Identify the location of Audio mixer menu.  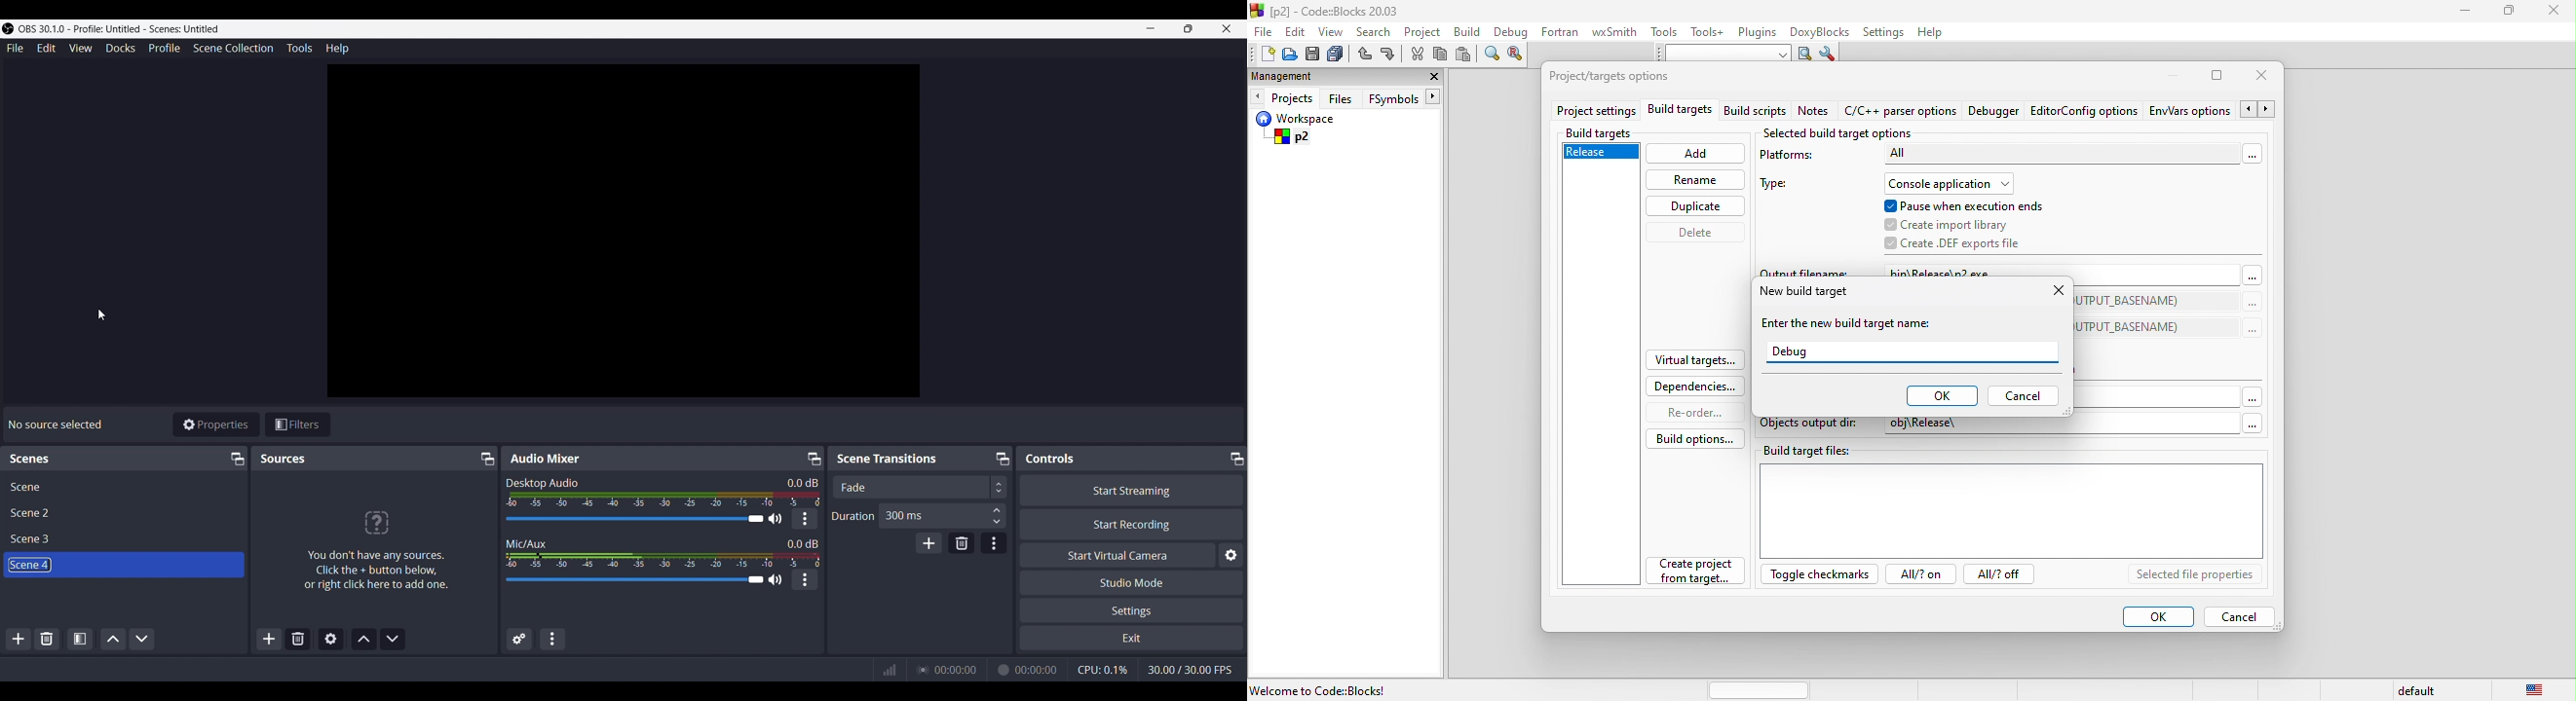
(553, 639).